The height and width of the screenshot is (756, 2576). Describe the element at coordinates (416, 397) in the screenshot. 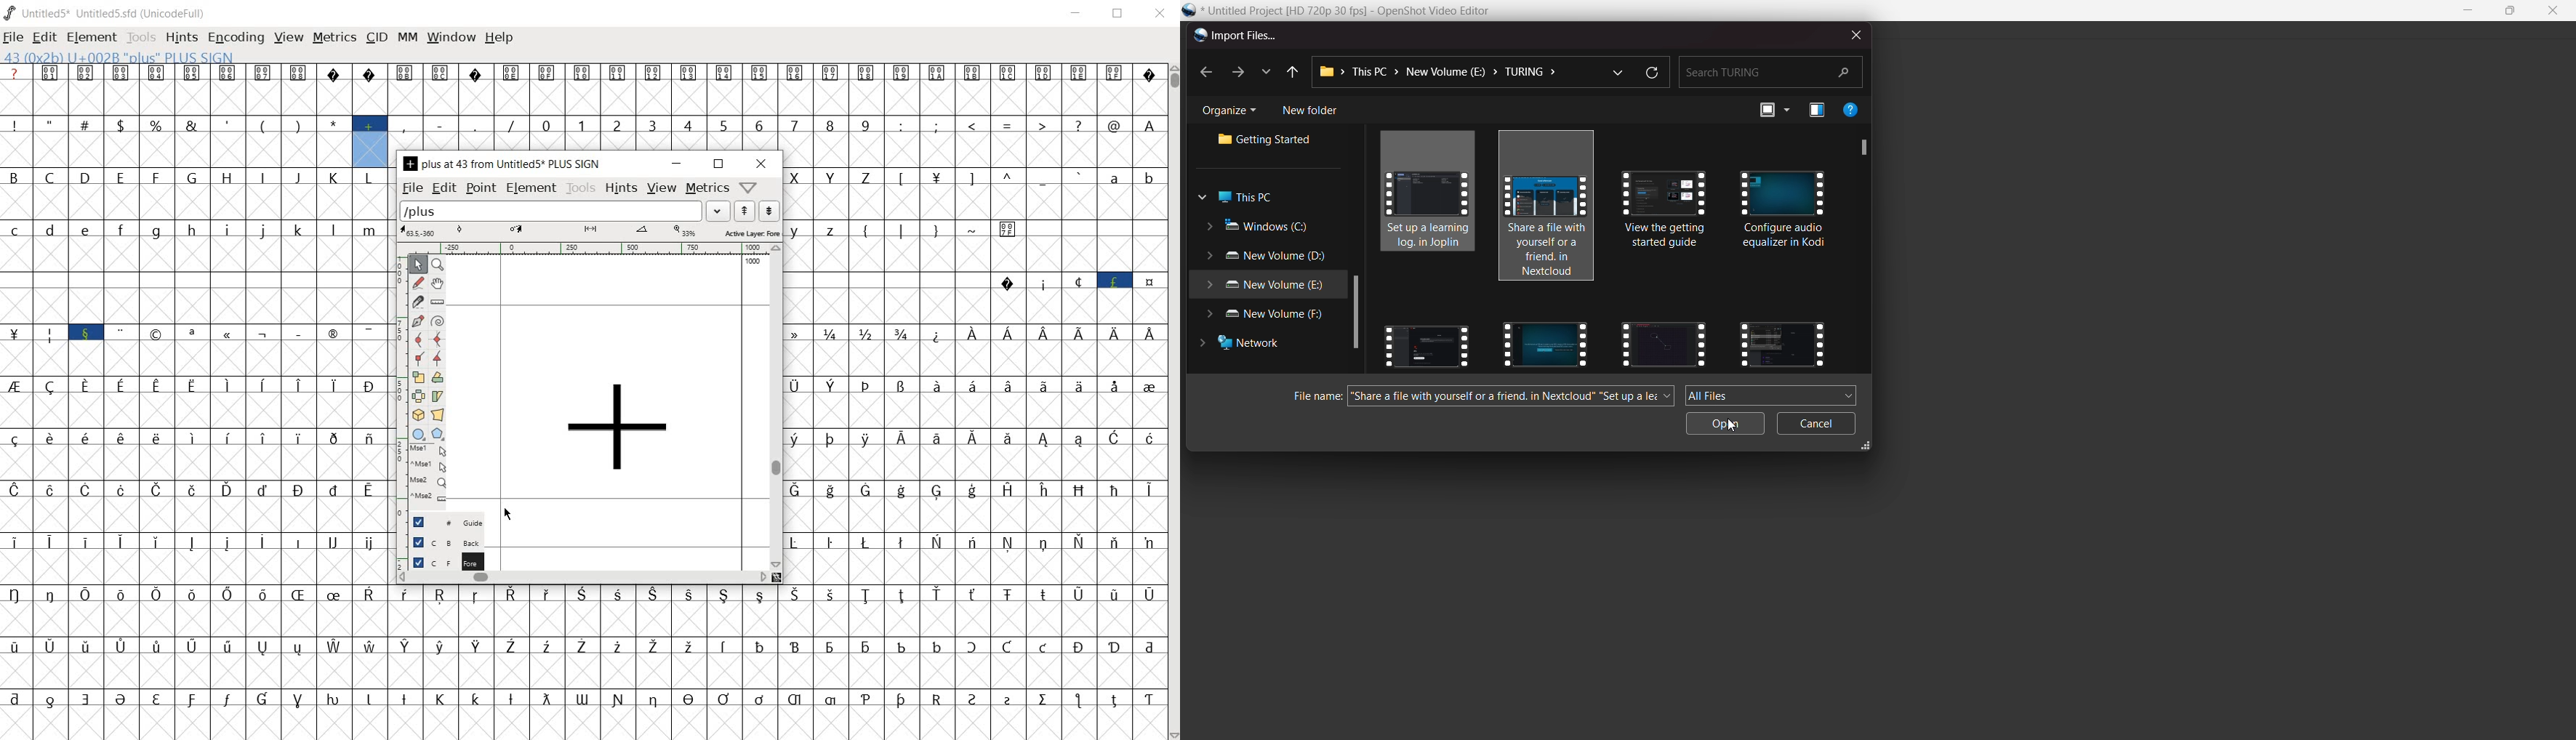

I see `flip the selection` at that location.